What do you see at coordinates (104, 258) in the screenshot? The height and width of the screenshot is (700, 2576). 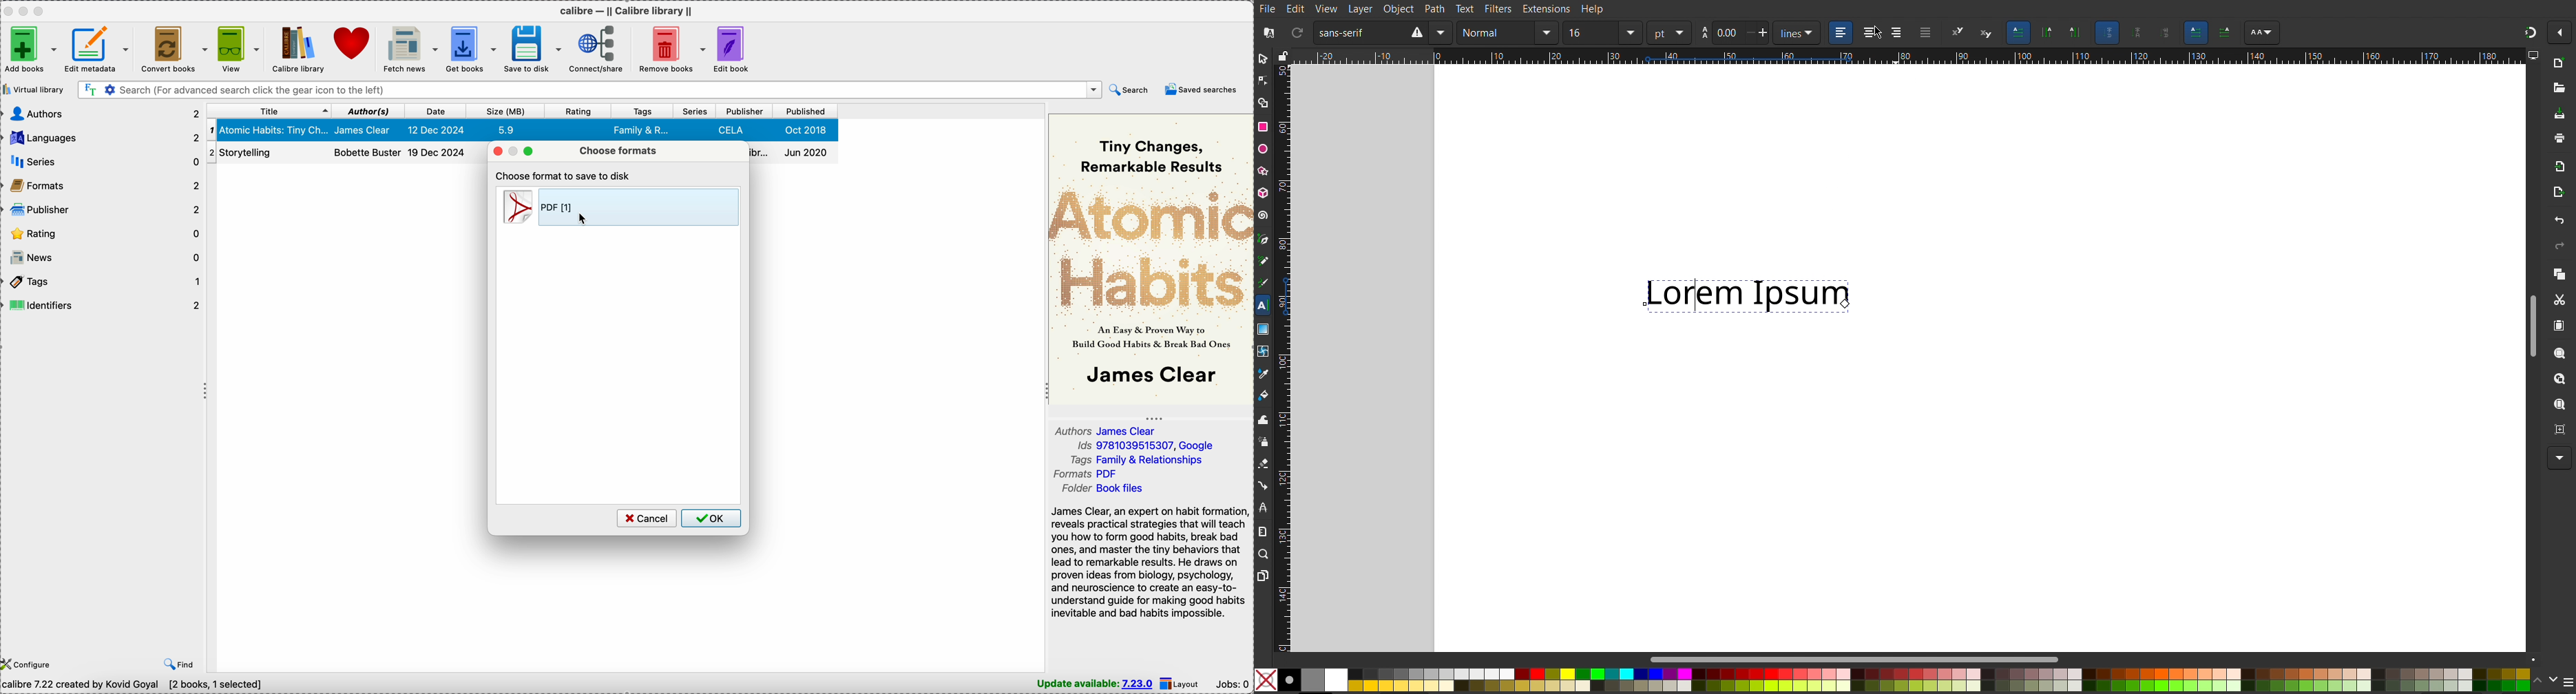 I see `news` at bounding box center [104, 258].